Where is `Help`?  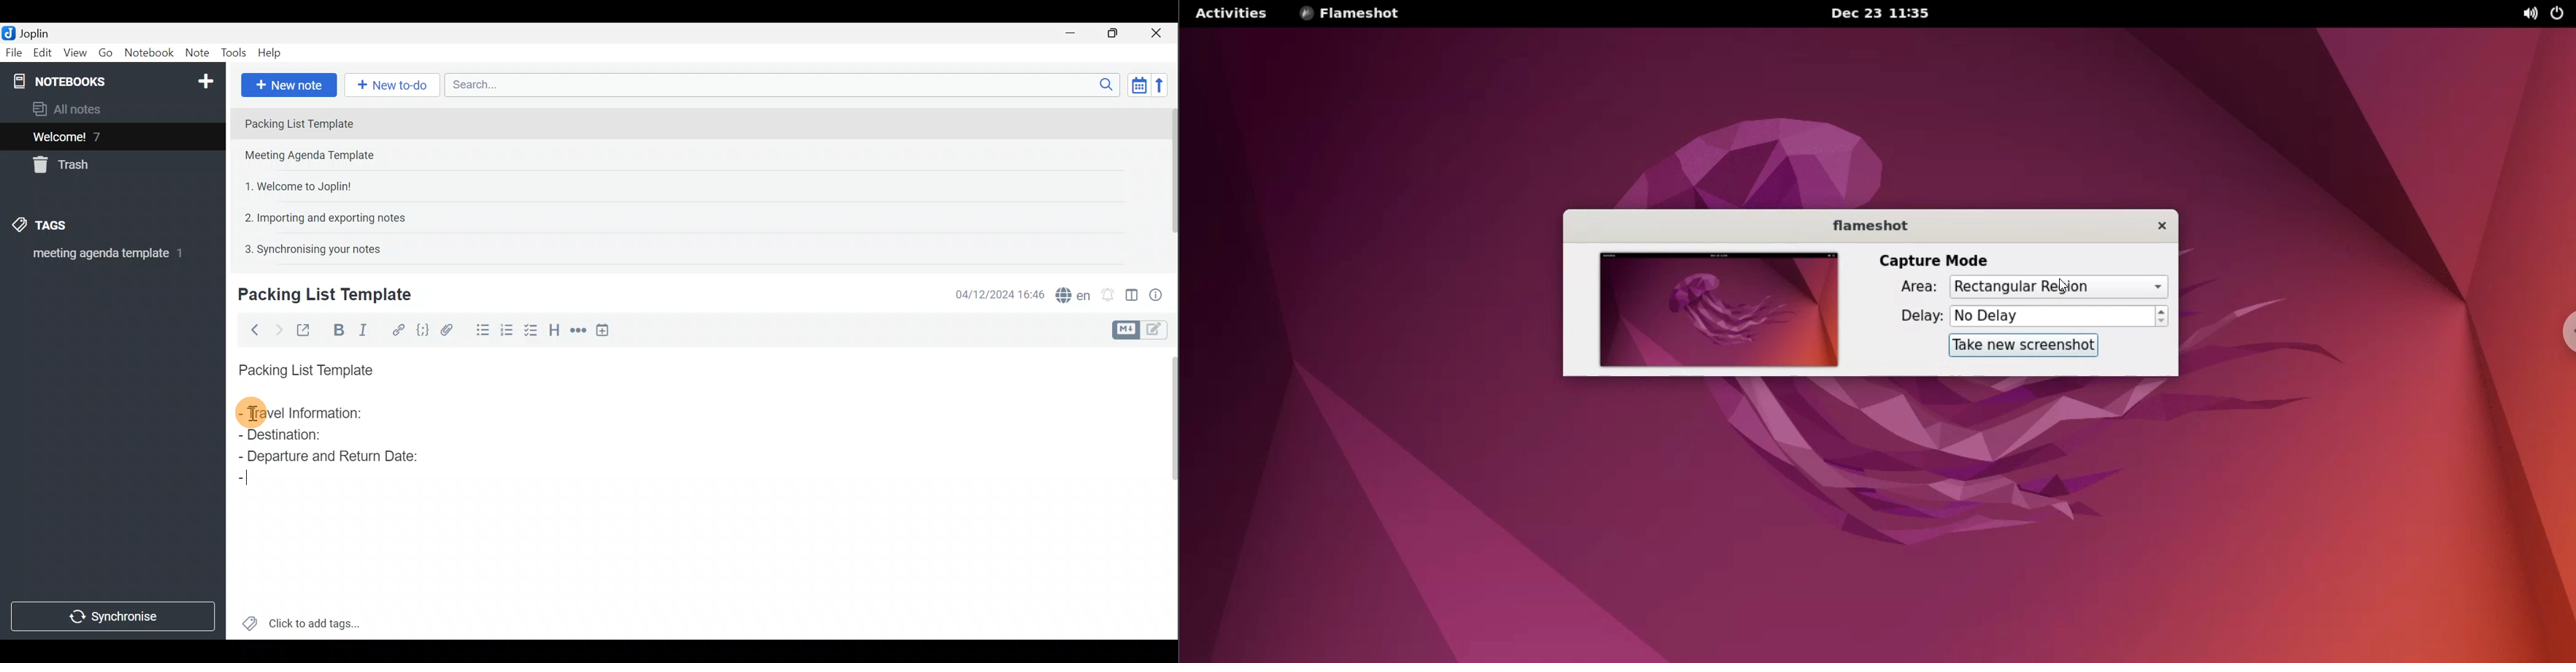
Help is located at coordinates (271, 54).